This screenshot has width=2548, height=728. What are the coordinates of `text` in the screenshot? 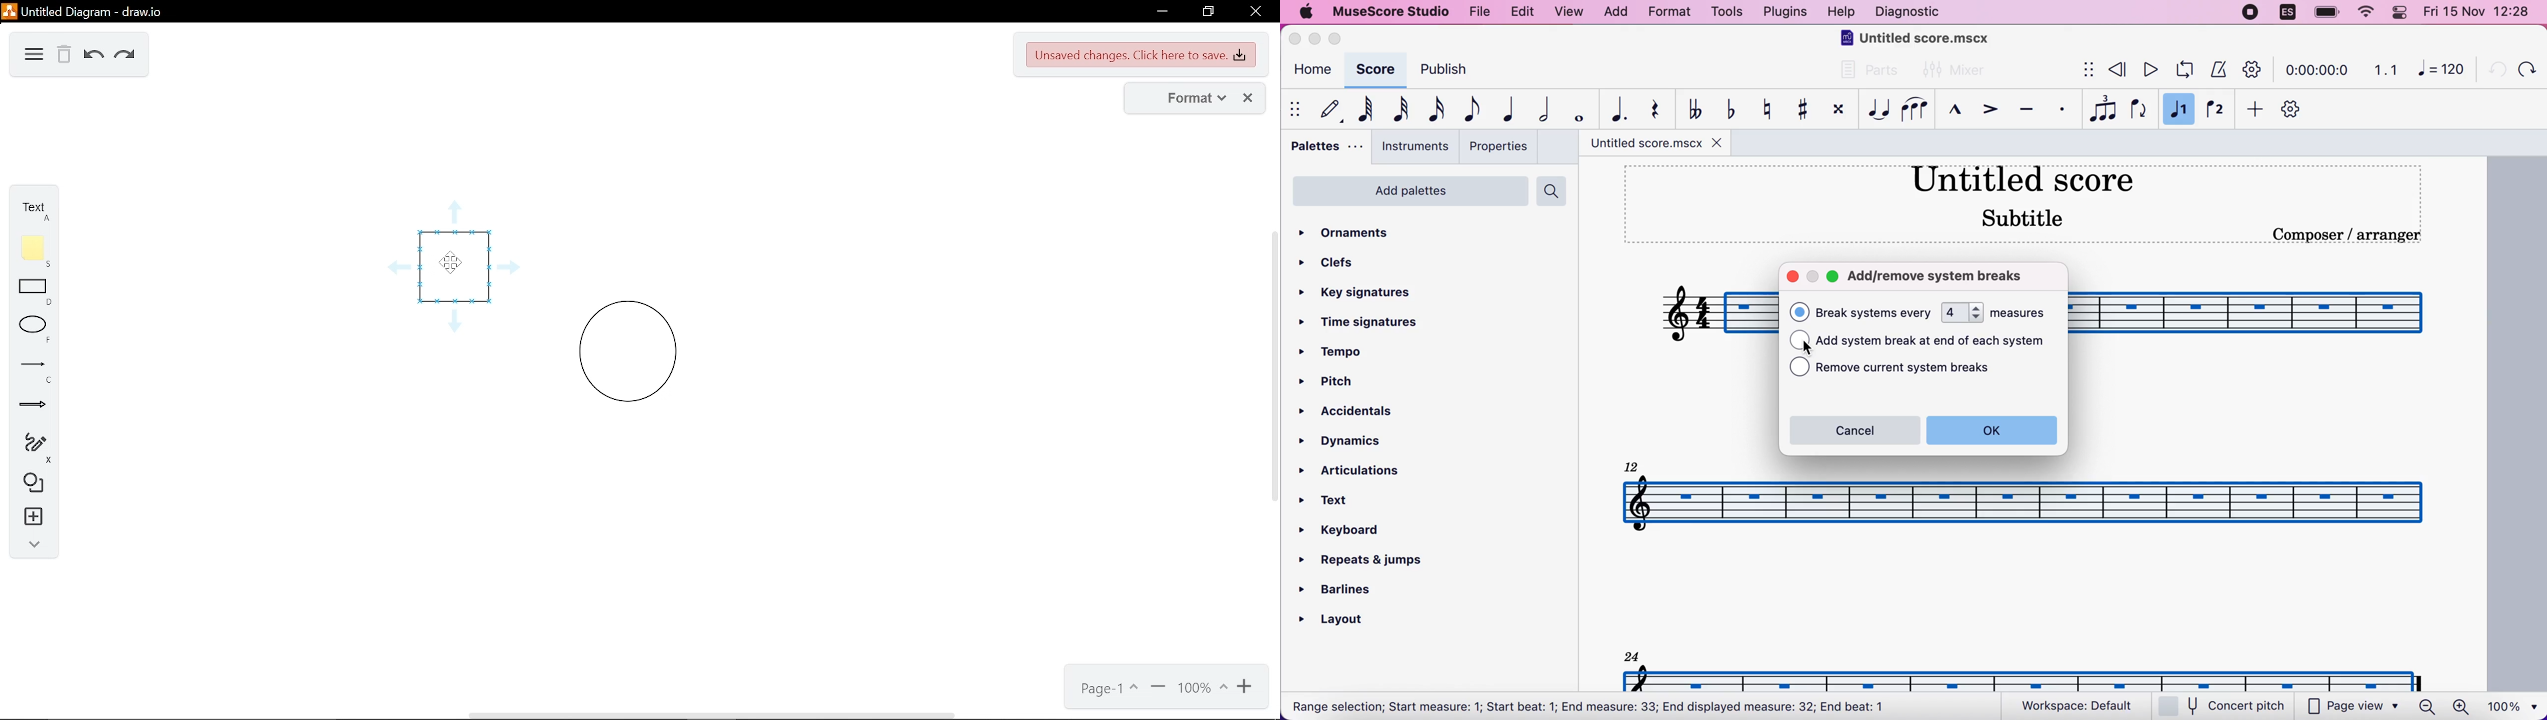 It's located at (32, 209).